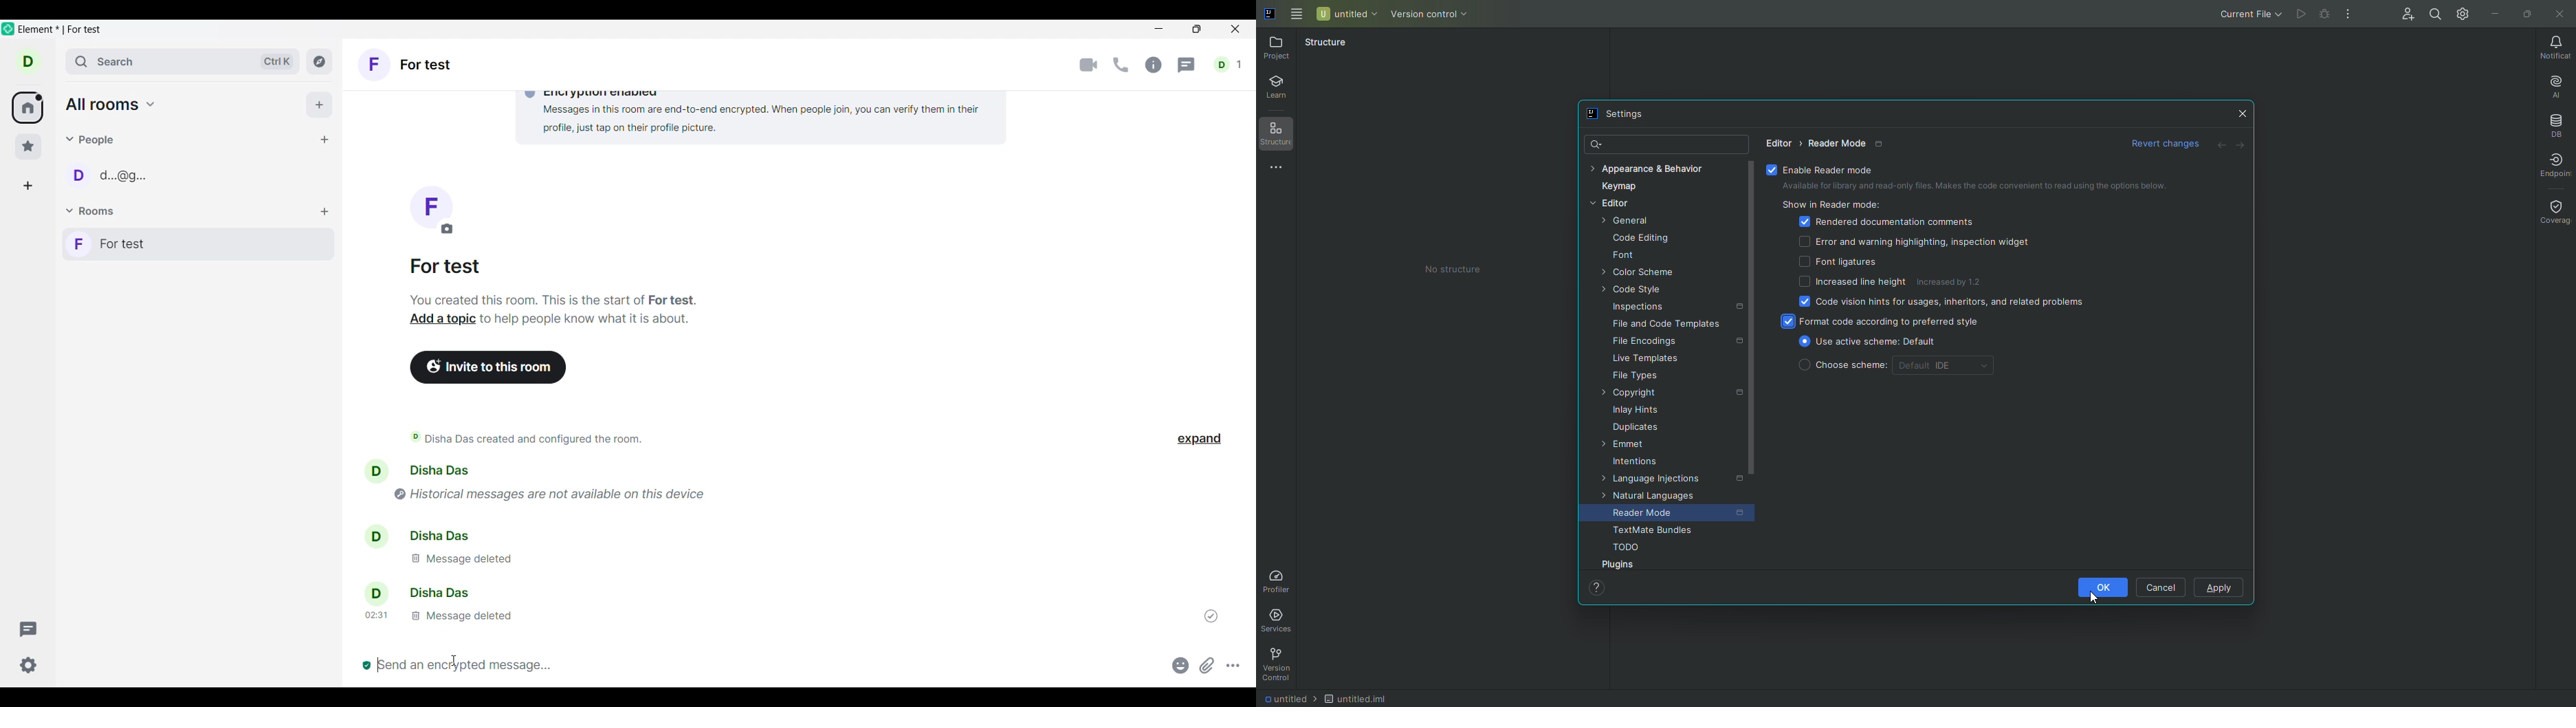 Image resolution: width=2576 pixels, height=728 pixels. I want to click on  all rooms, so click(111, 104).